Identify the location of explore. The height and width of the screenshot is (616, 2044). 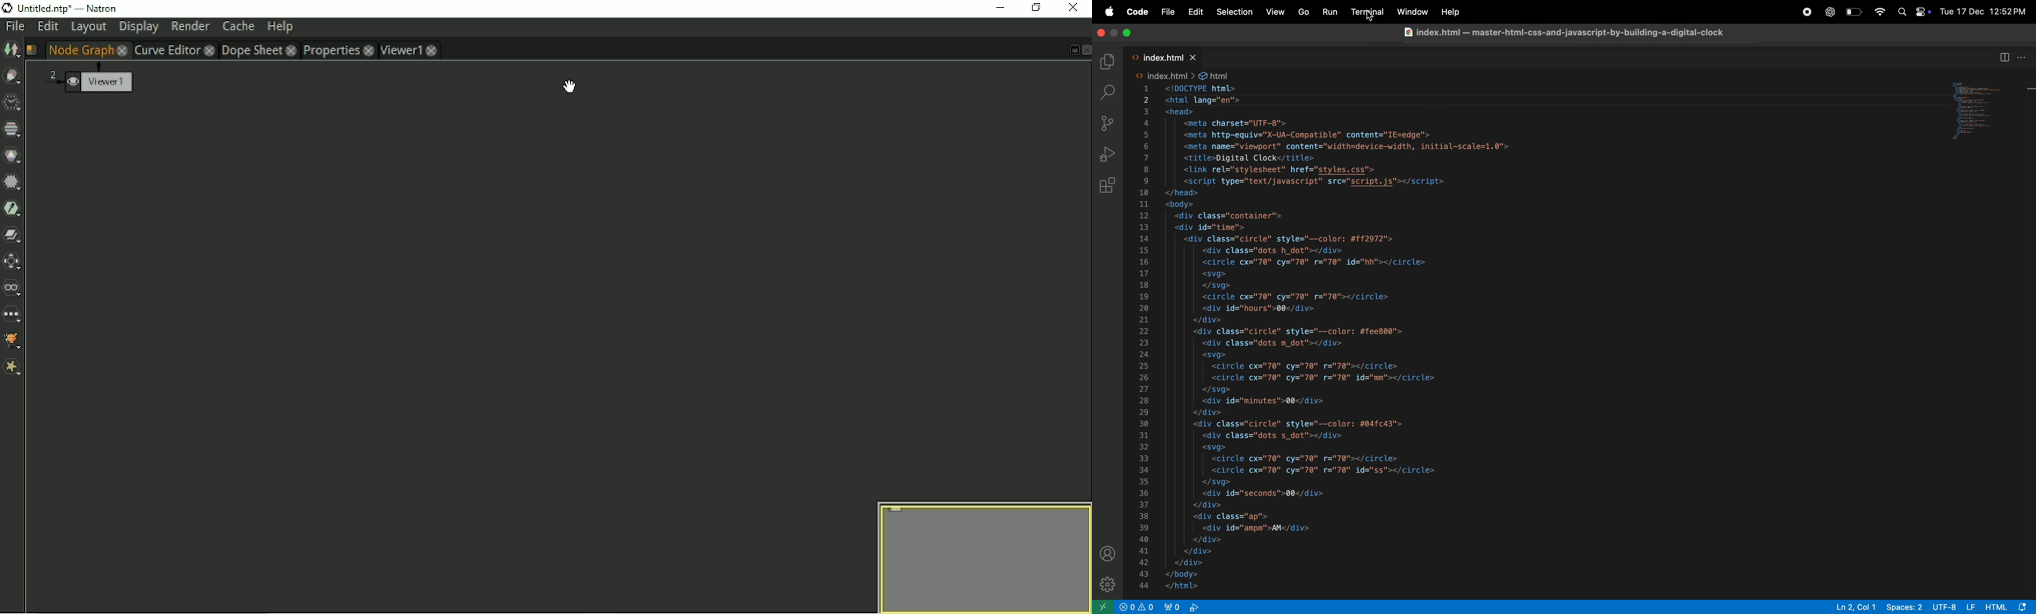
(1109, 61).